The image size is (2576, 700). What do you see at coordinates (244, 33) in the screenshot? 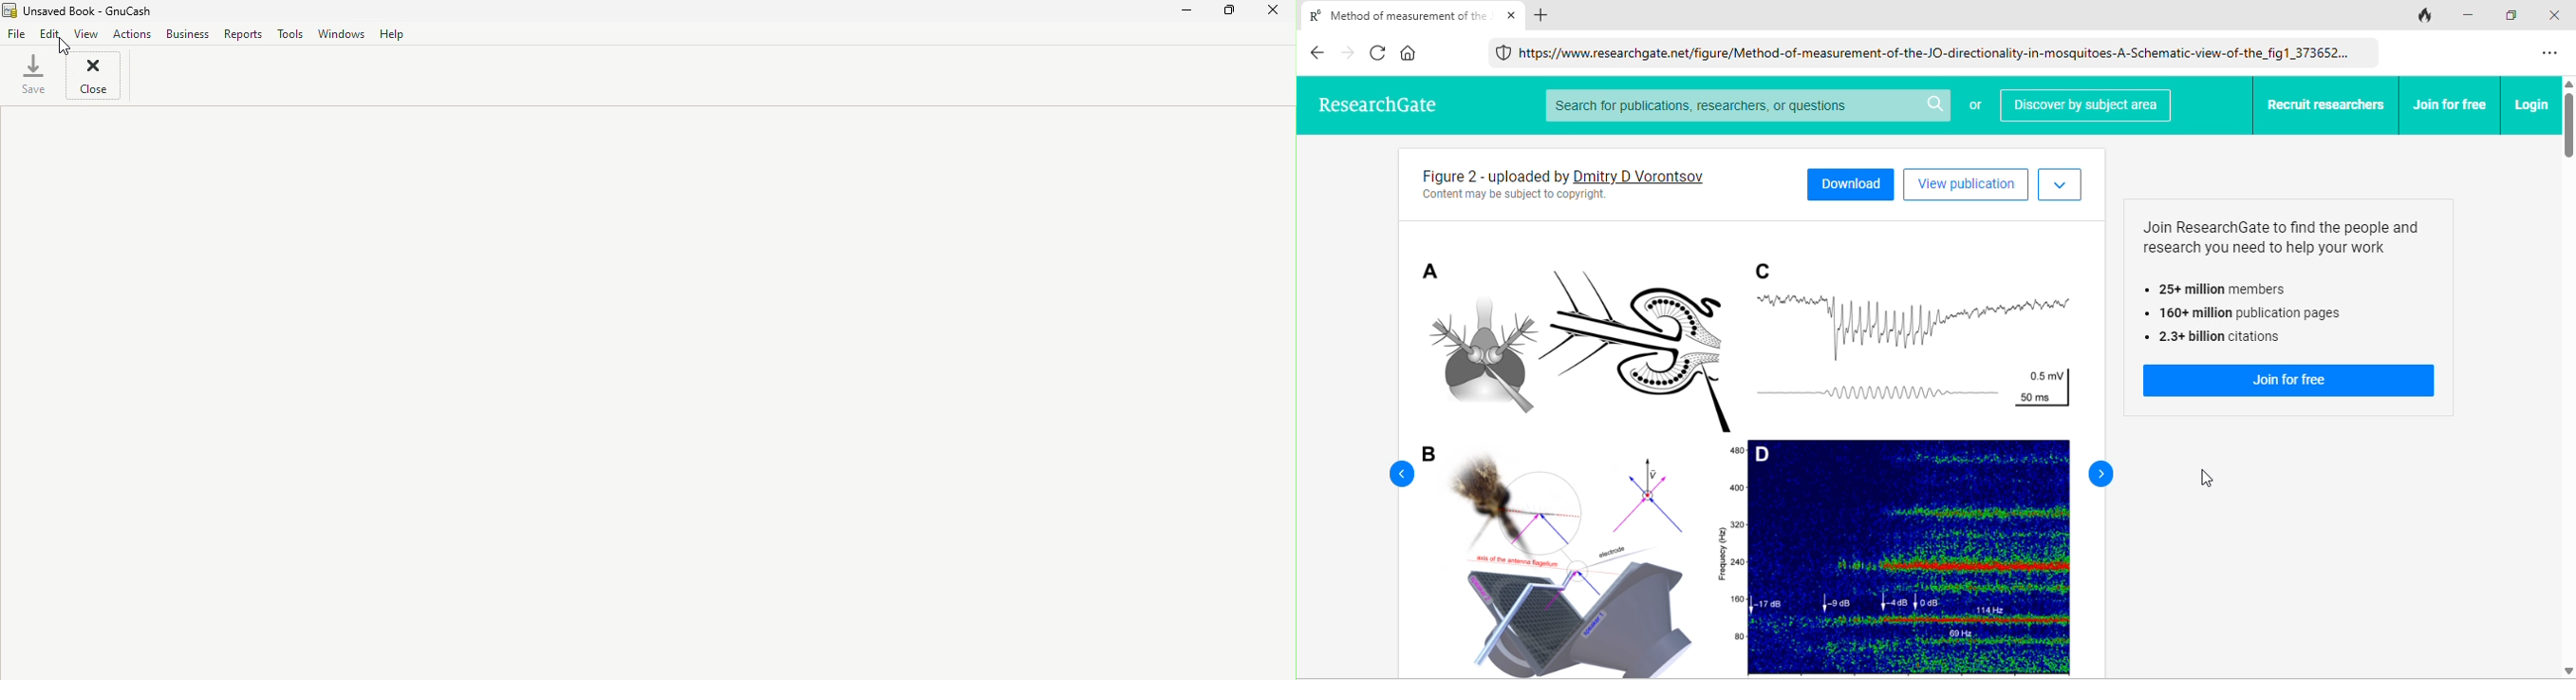
I see `Reports` at bounding box center [244, 33].